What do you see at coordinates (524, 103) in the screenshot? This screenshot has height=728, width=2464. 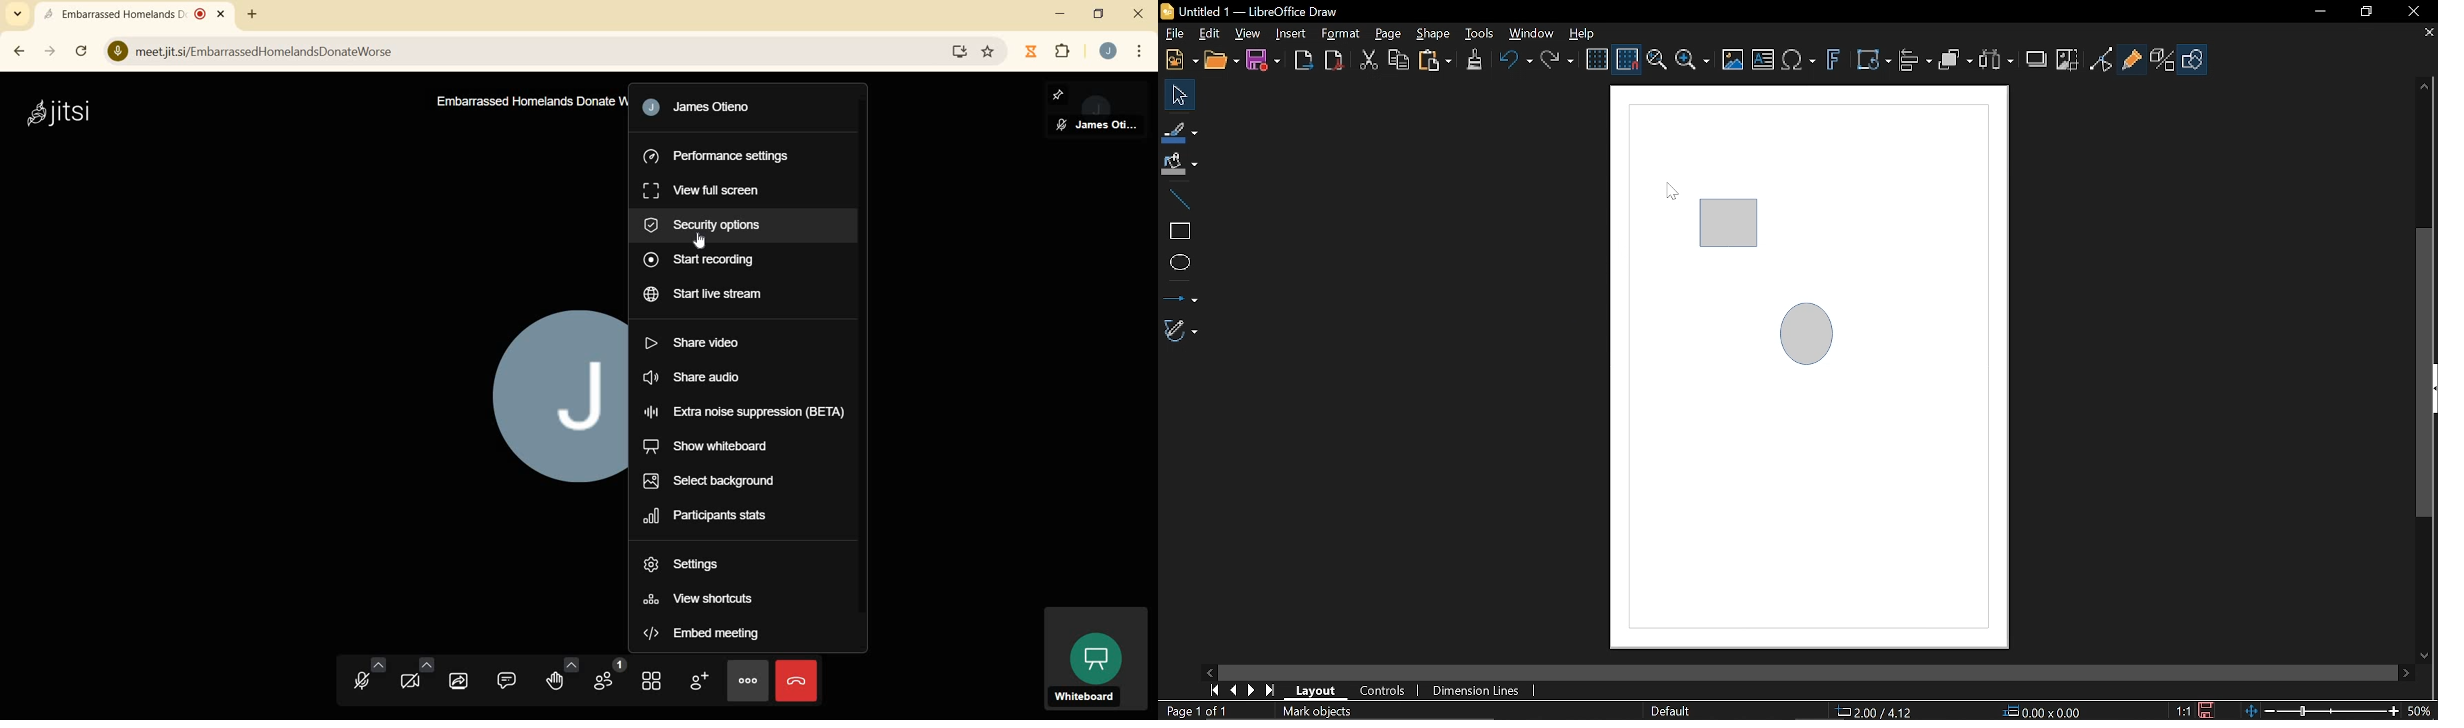 I see `meeting title` at bounding box center [524, 103].